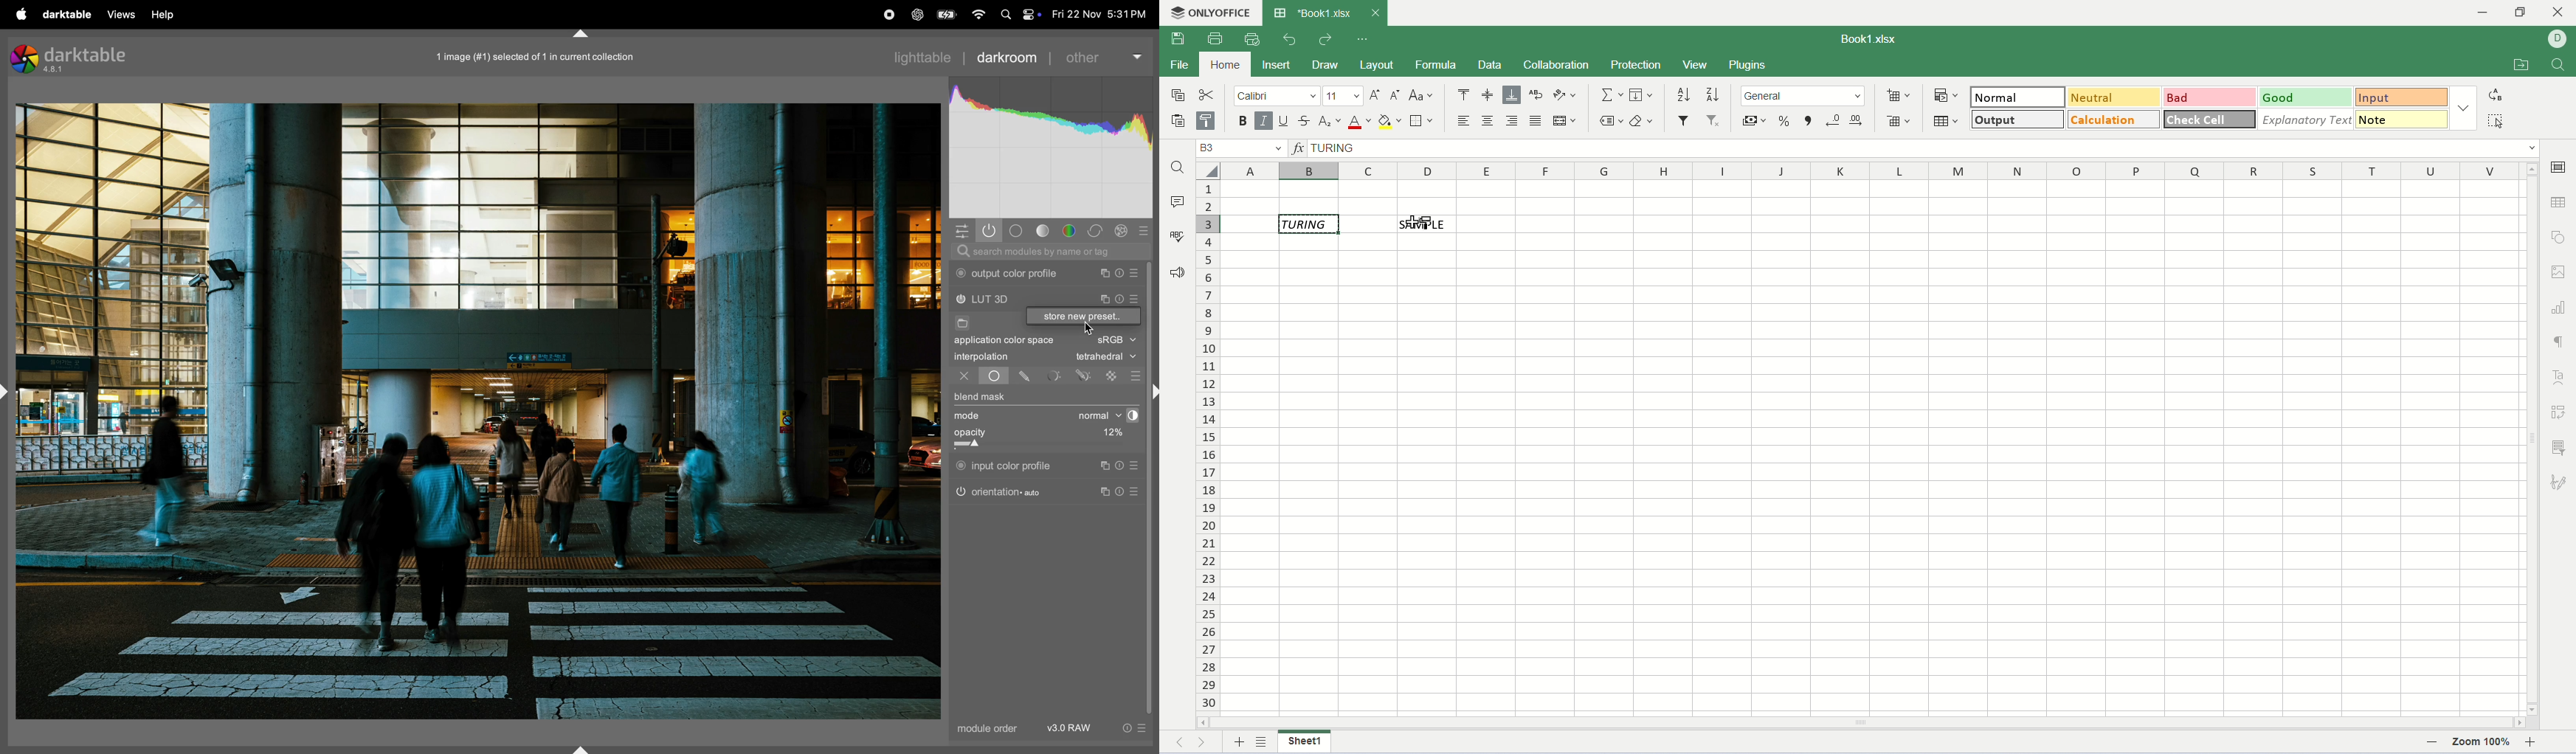  Describe the element at coordinates (971, 416) in the screenshot. I see `mode` at that location.